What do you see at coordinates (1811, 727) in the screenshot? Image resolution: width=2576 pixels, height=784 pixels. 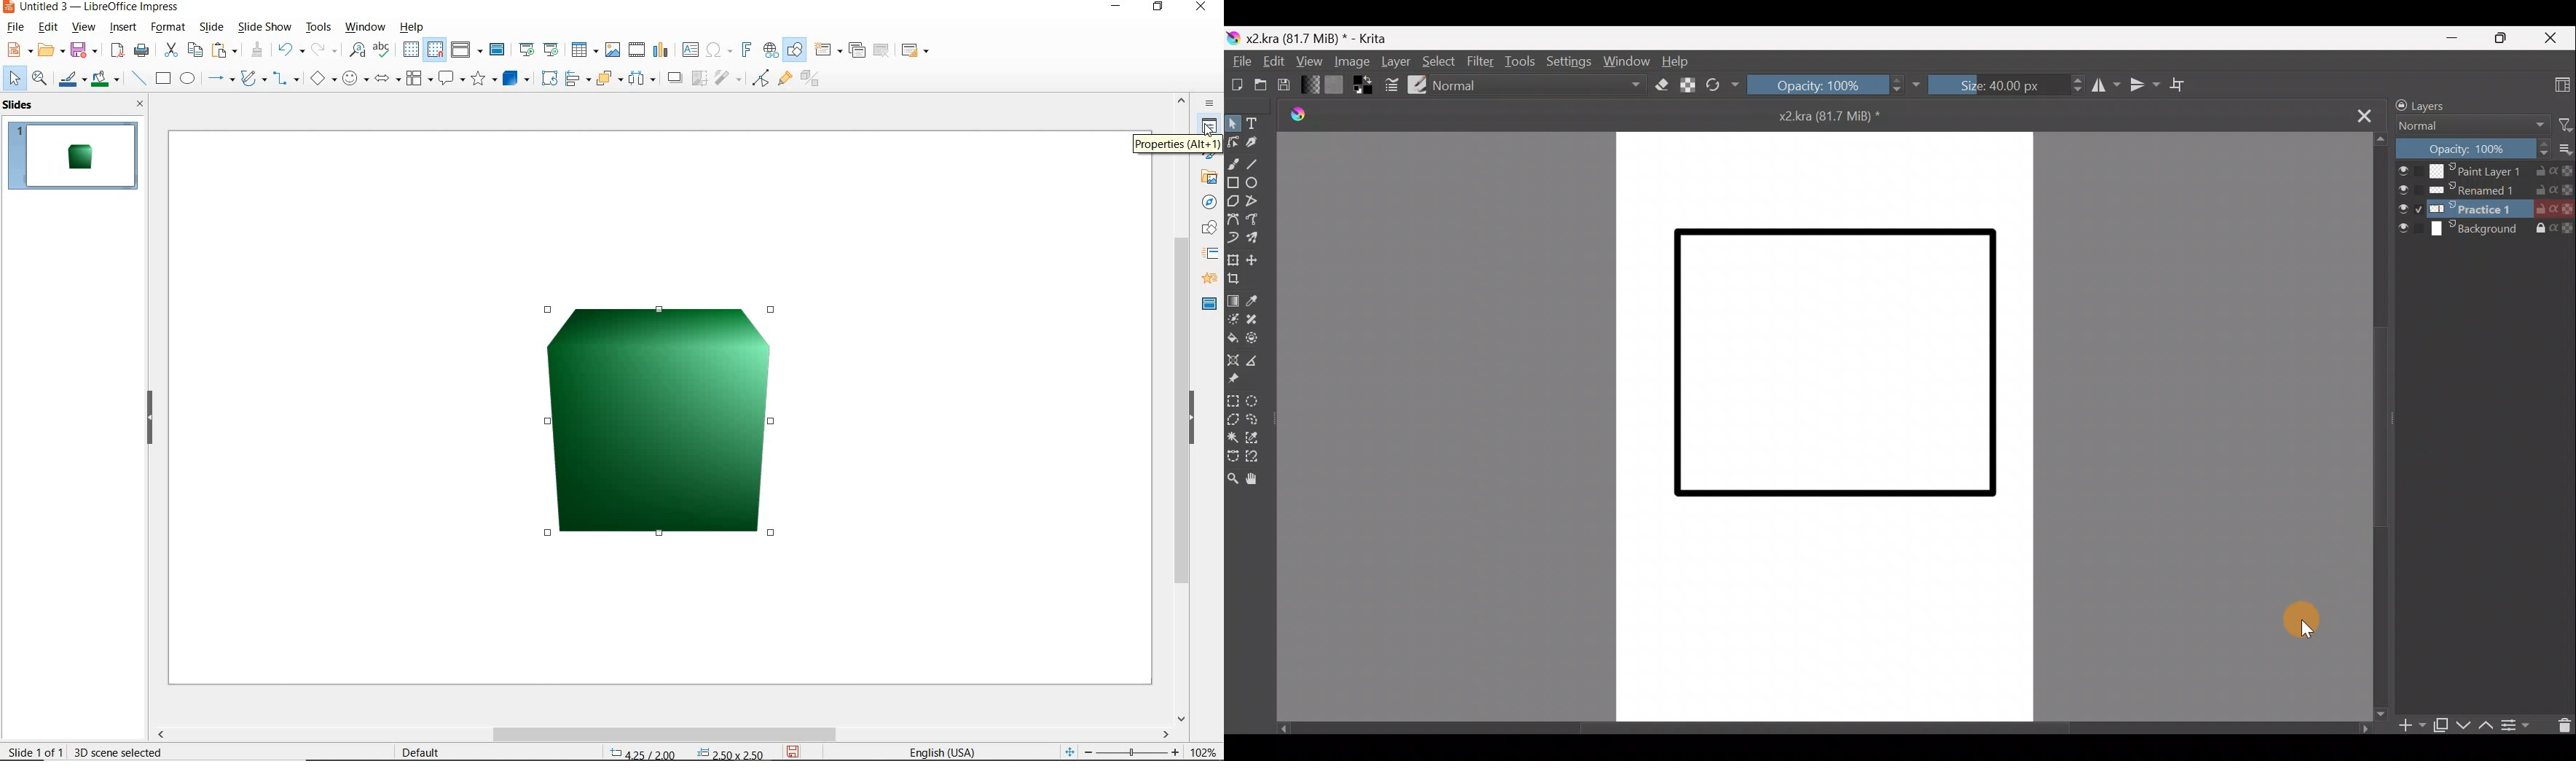 I see `Scroll bar` at bounding box center [1811, 727].